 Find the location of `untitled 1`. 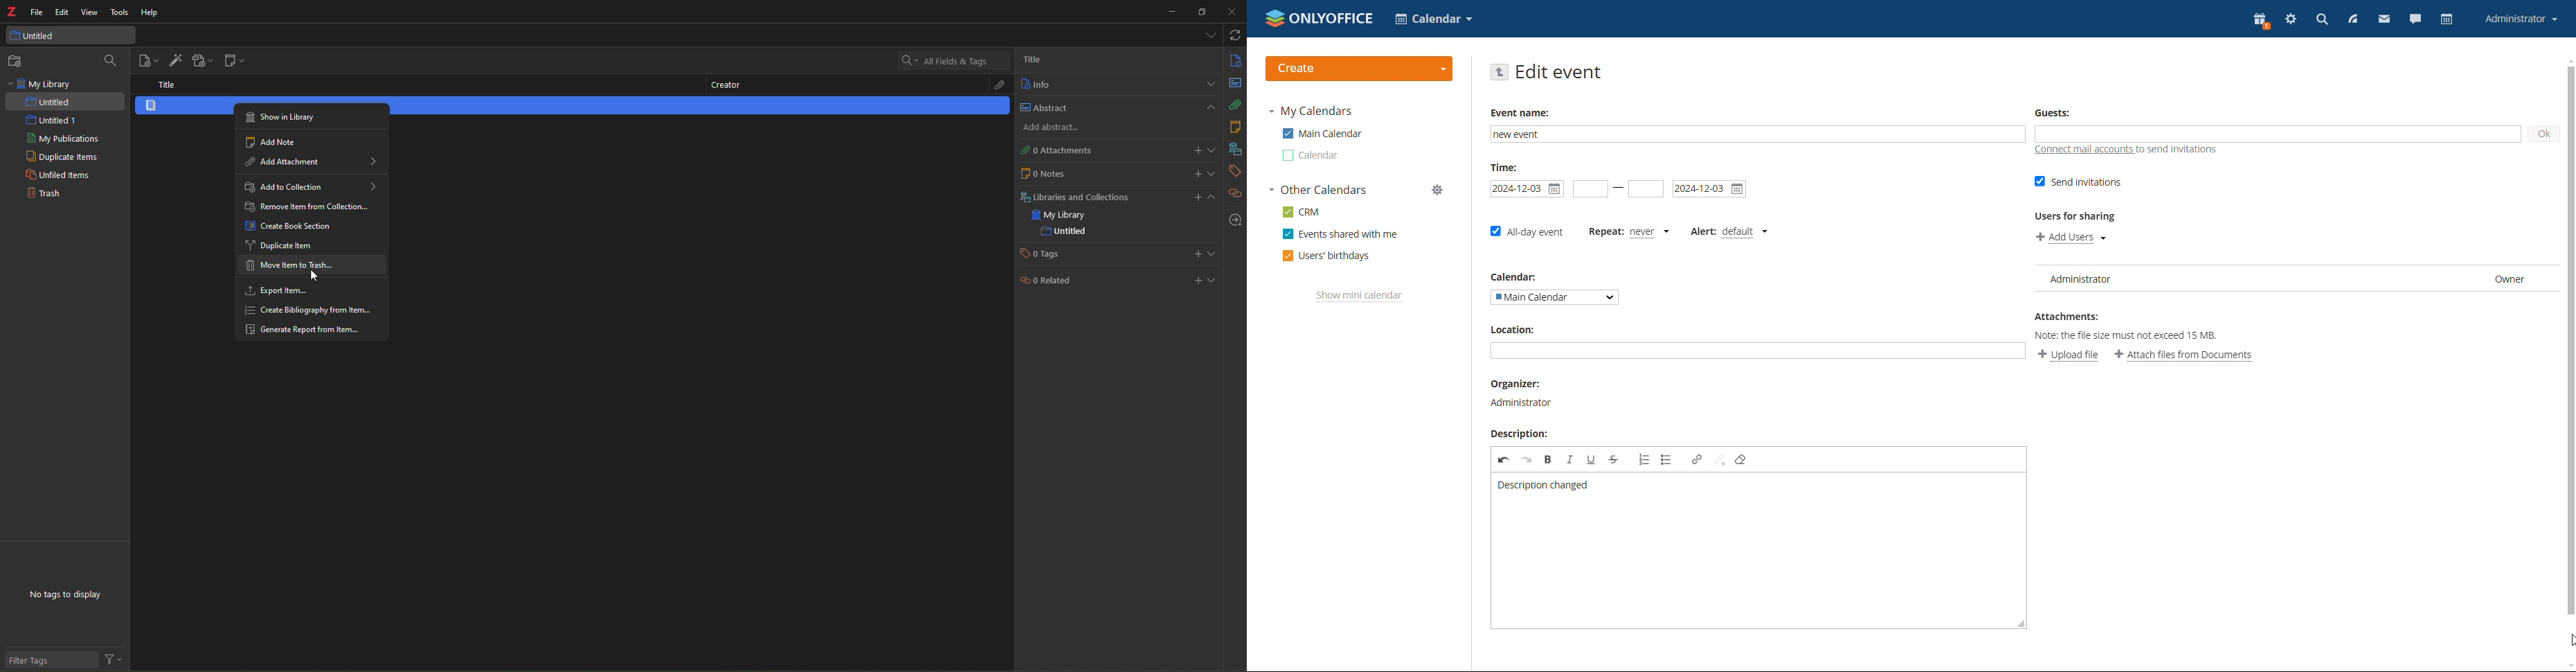

untitled 1 is located at coordinates (45, 120).